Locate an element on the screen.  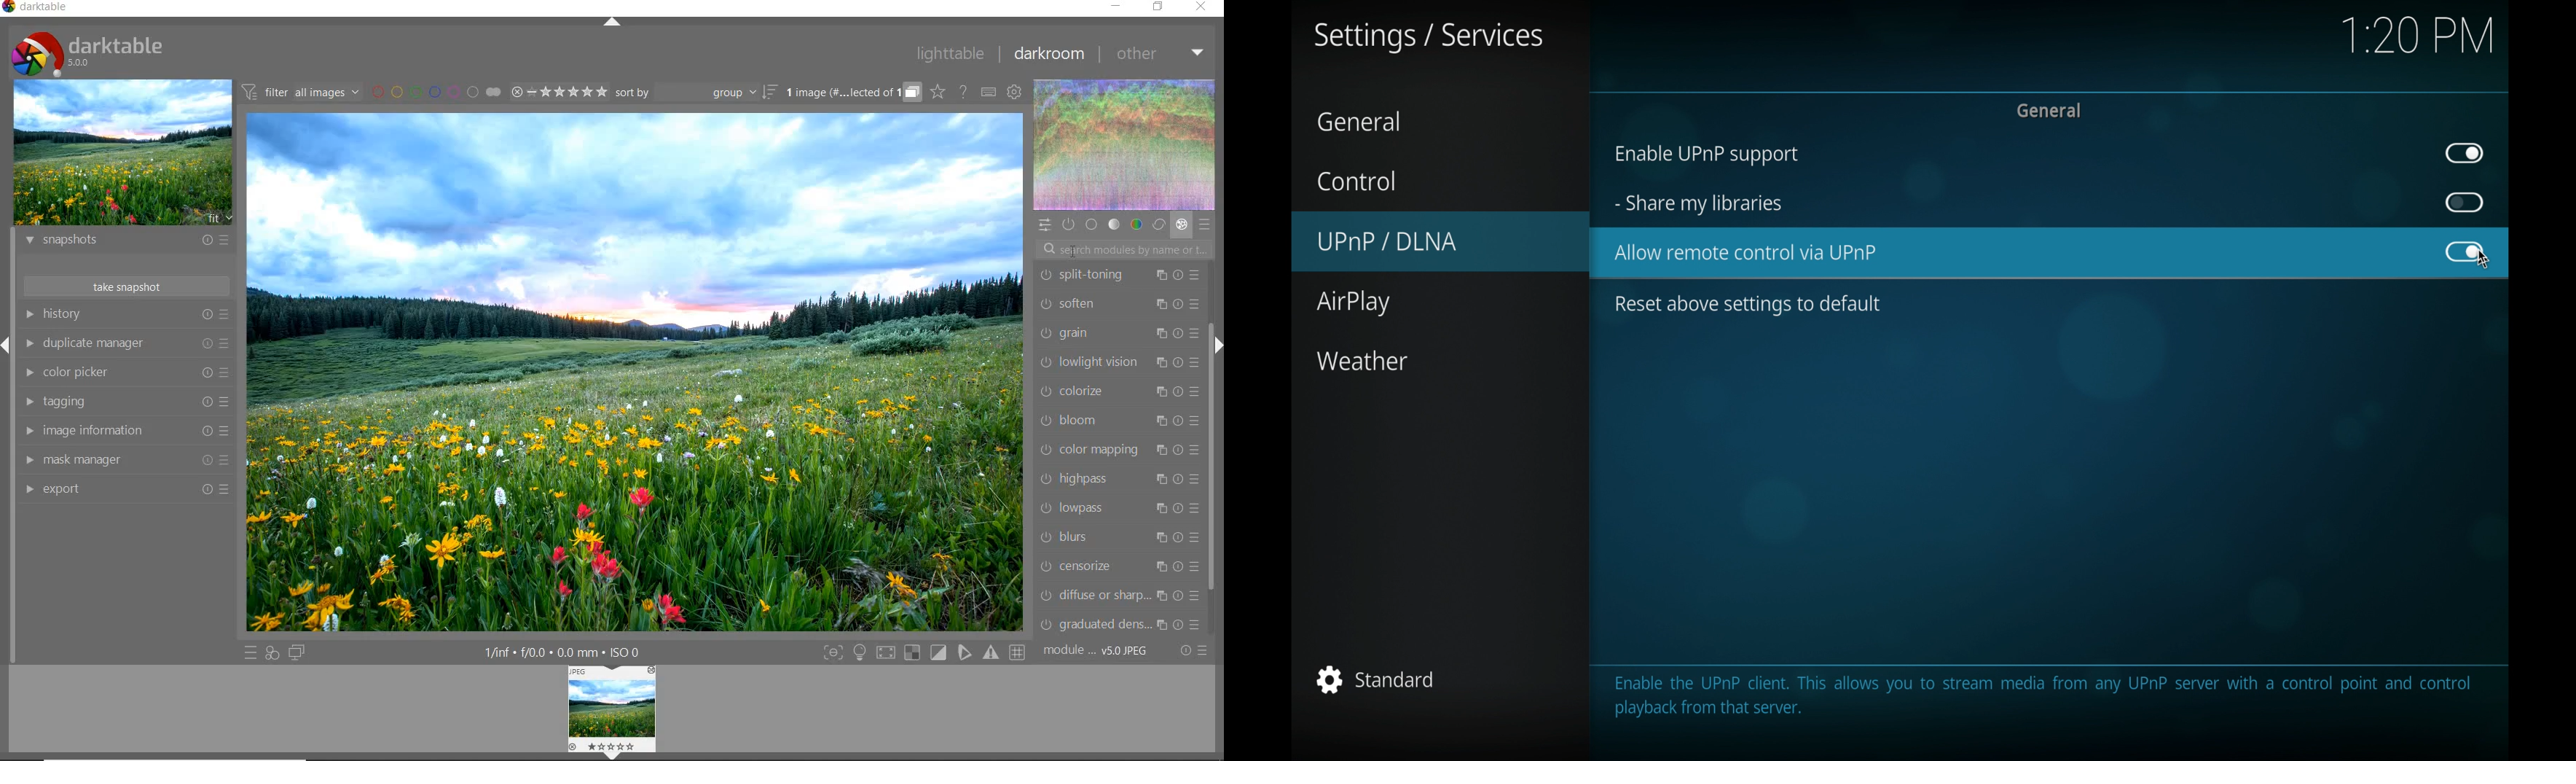
show only active modules is located at coordinates (1067, 223).